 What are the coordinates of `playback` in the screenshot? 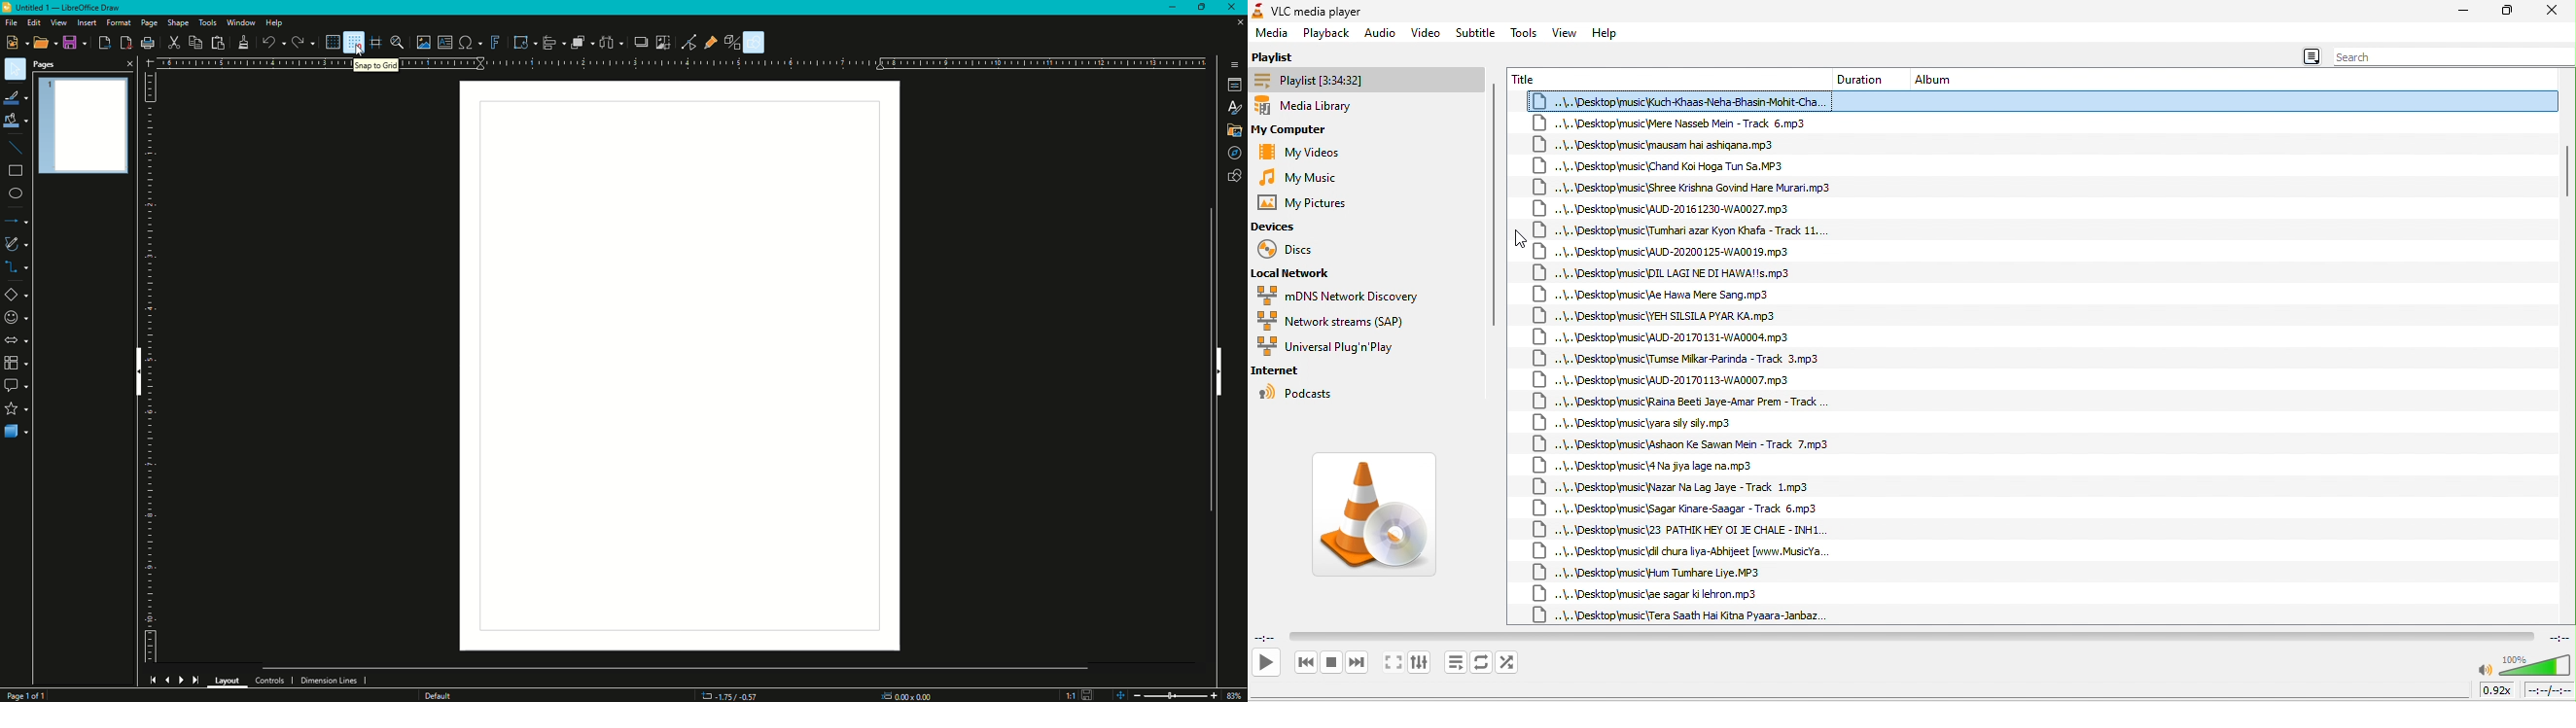 It's located at (1327, 33).